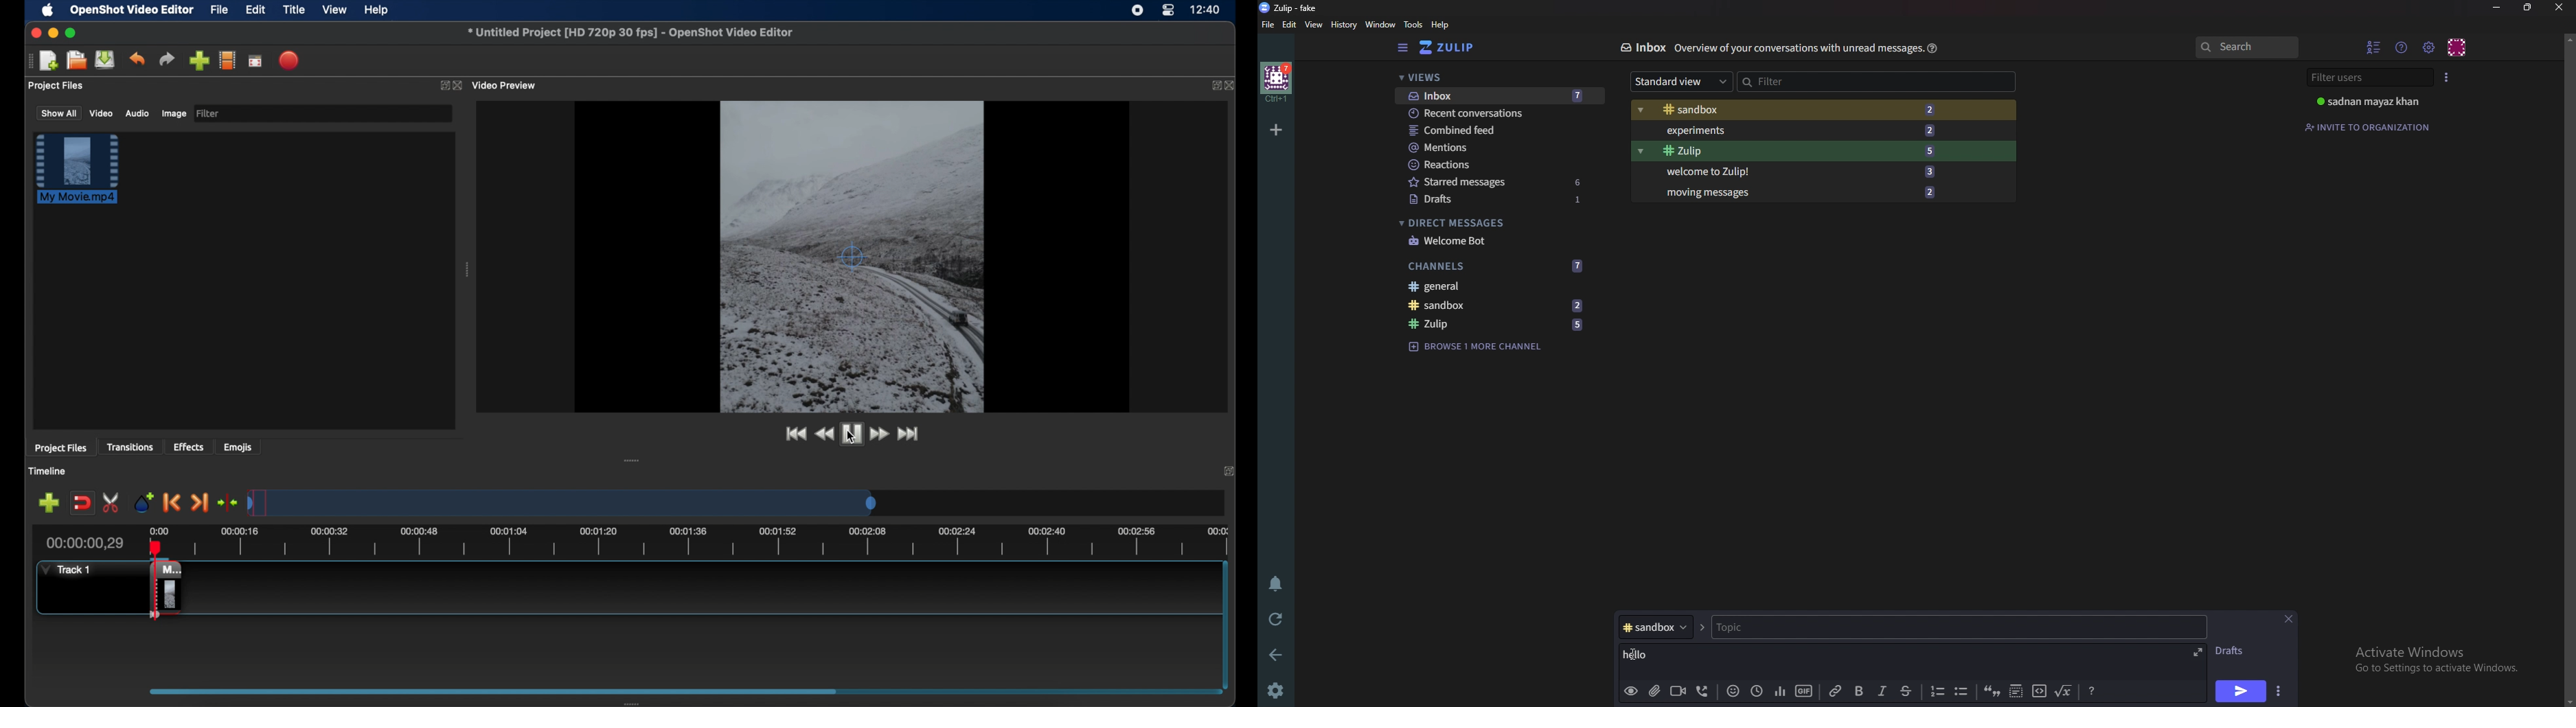 This screenshot has height=728, width=2576. I want to click on add track, so click(48, 503).